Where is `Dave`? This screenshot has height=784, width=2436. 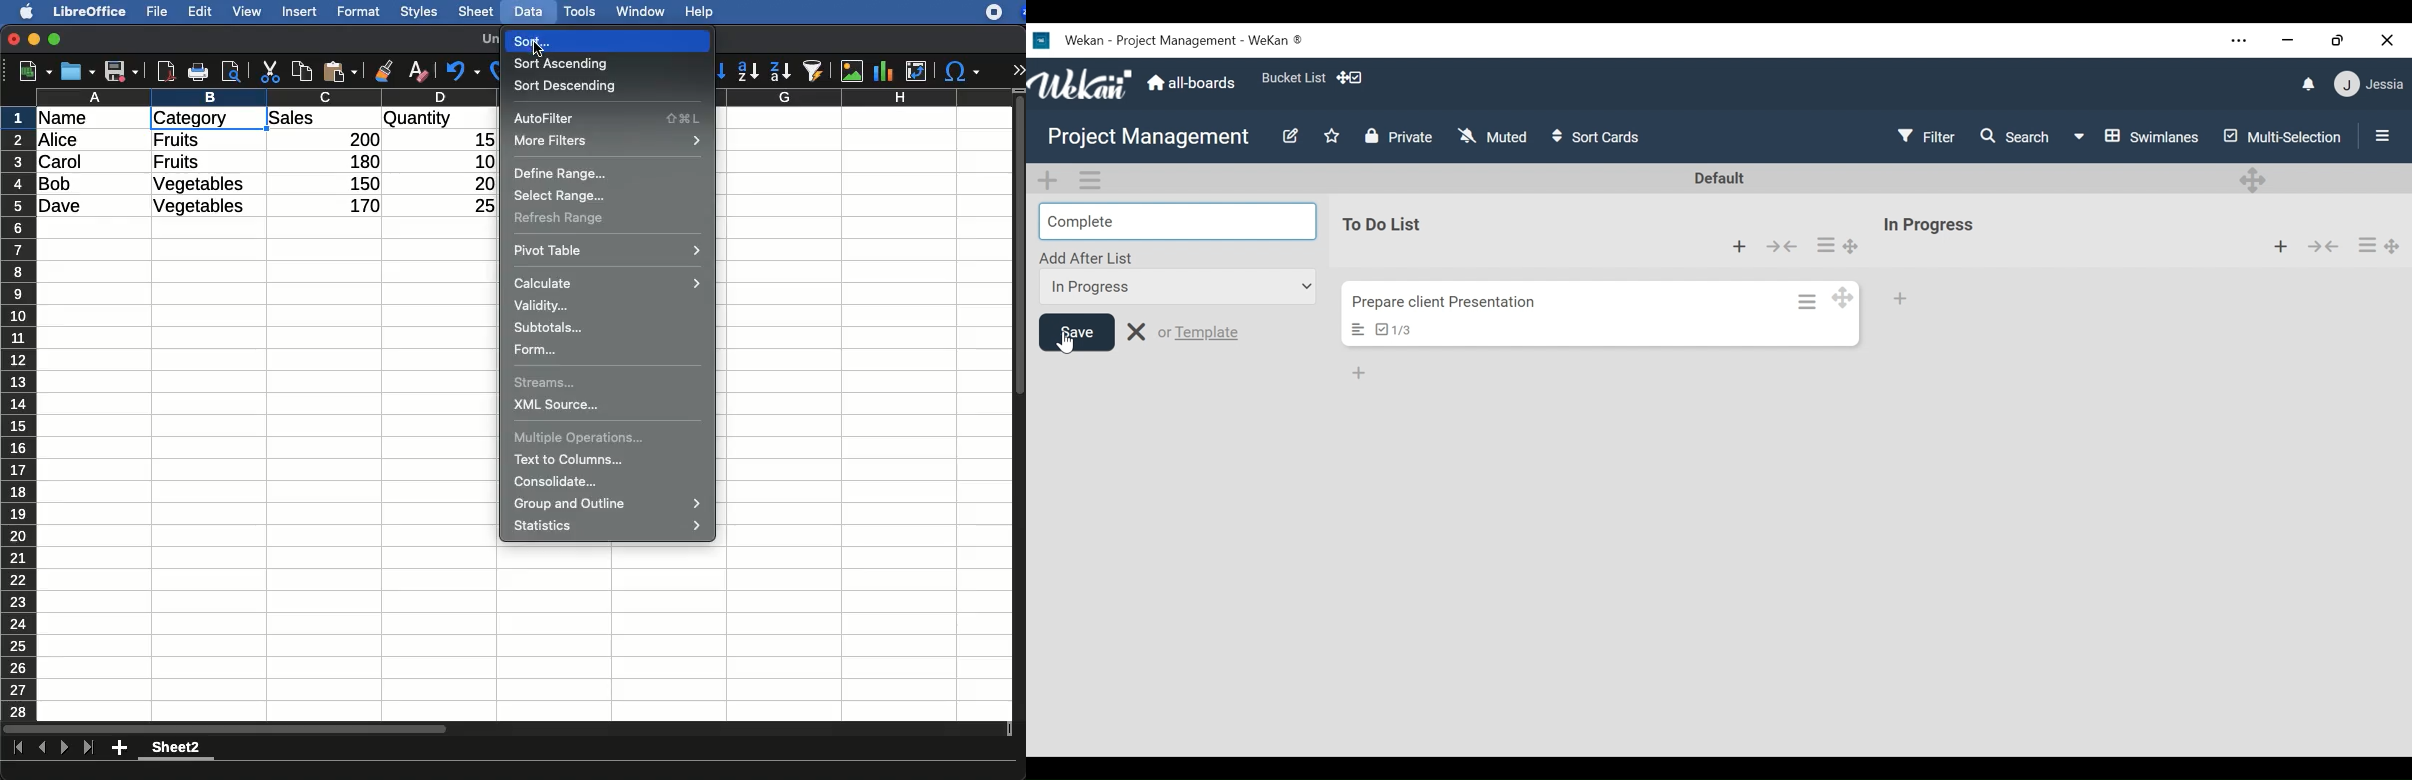
Dave is located at coordinates (64, 207).